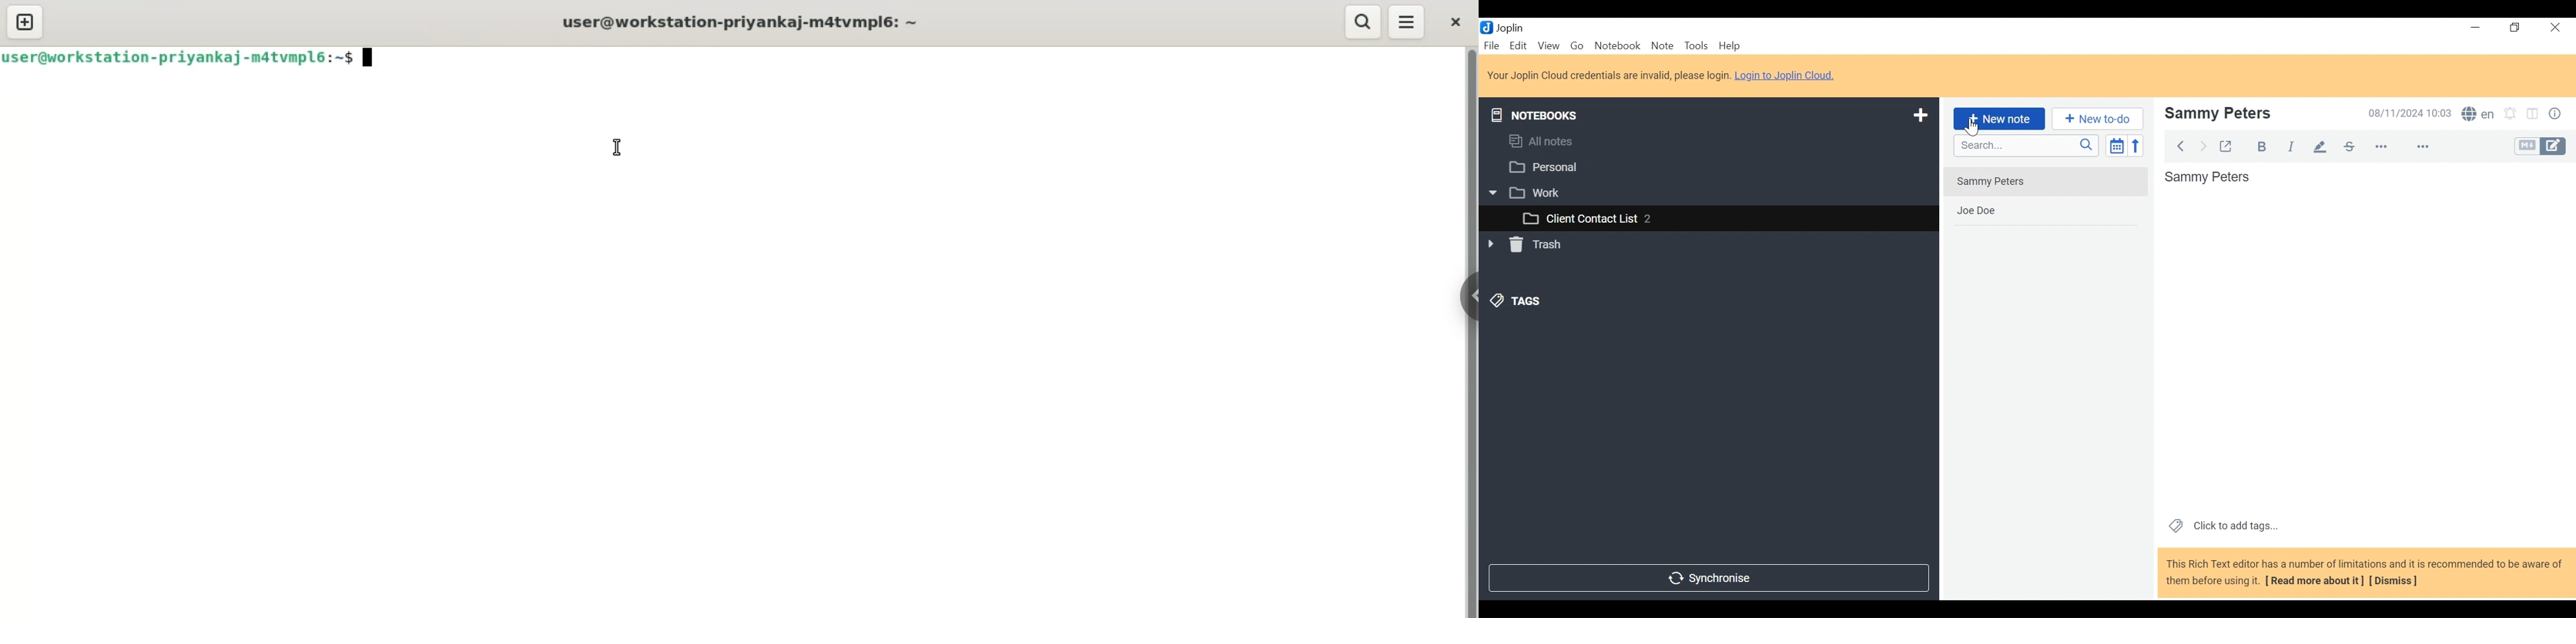  Describe the element at coordinates (2249, 113) in the screenshot. I see `Sammy Peters` at that location.